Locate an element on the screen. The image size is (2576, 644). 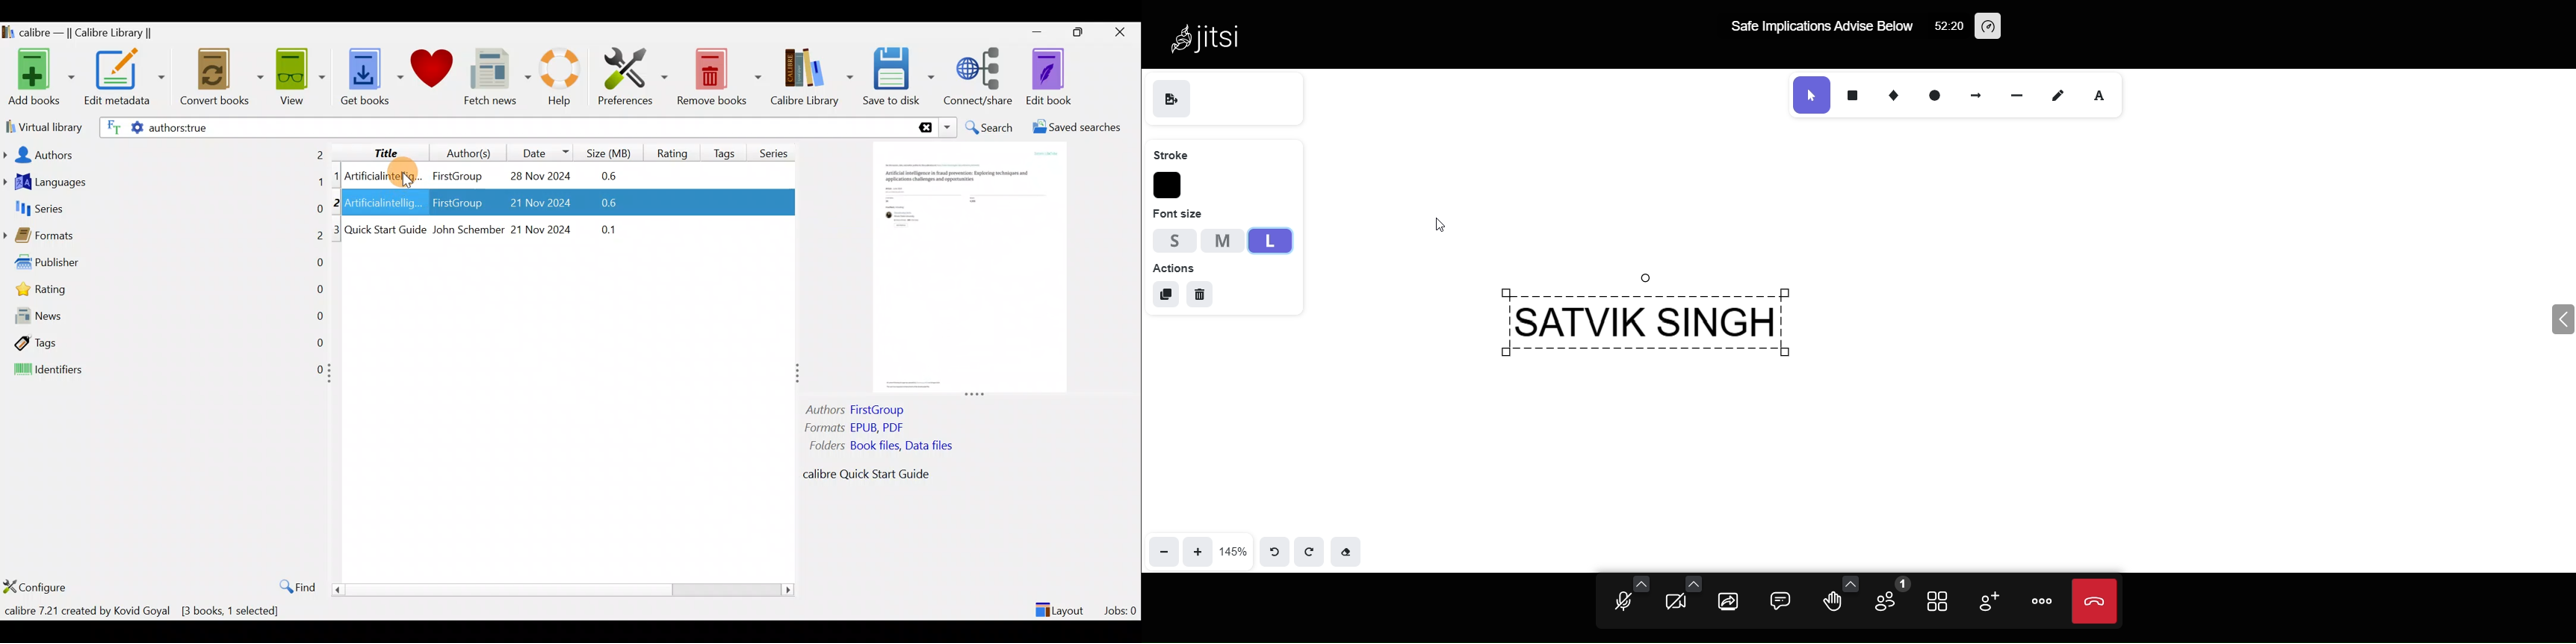
white board size is located at coordinates (1233, 550).